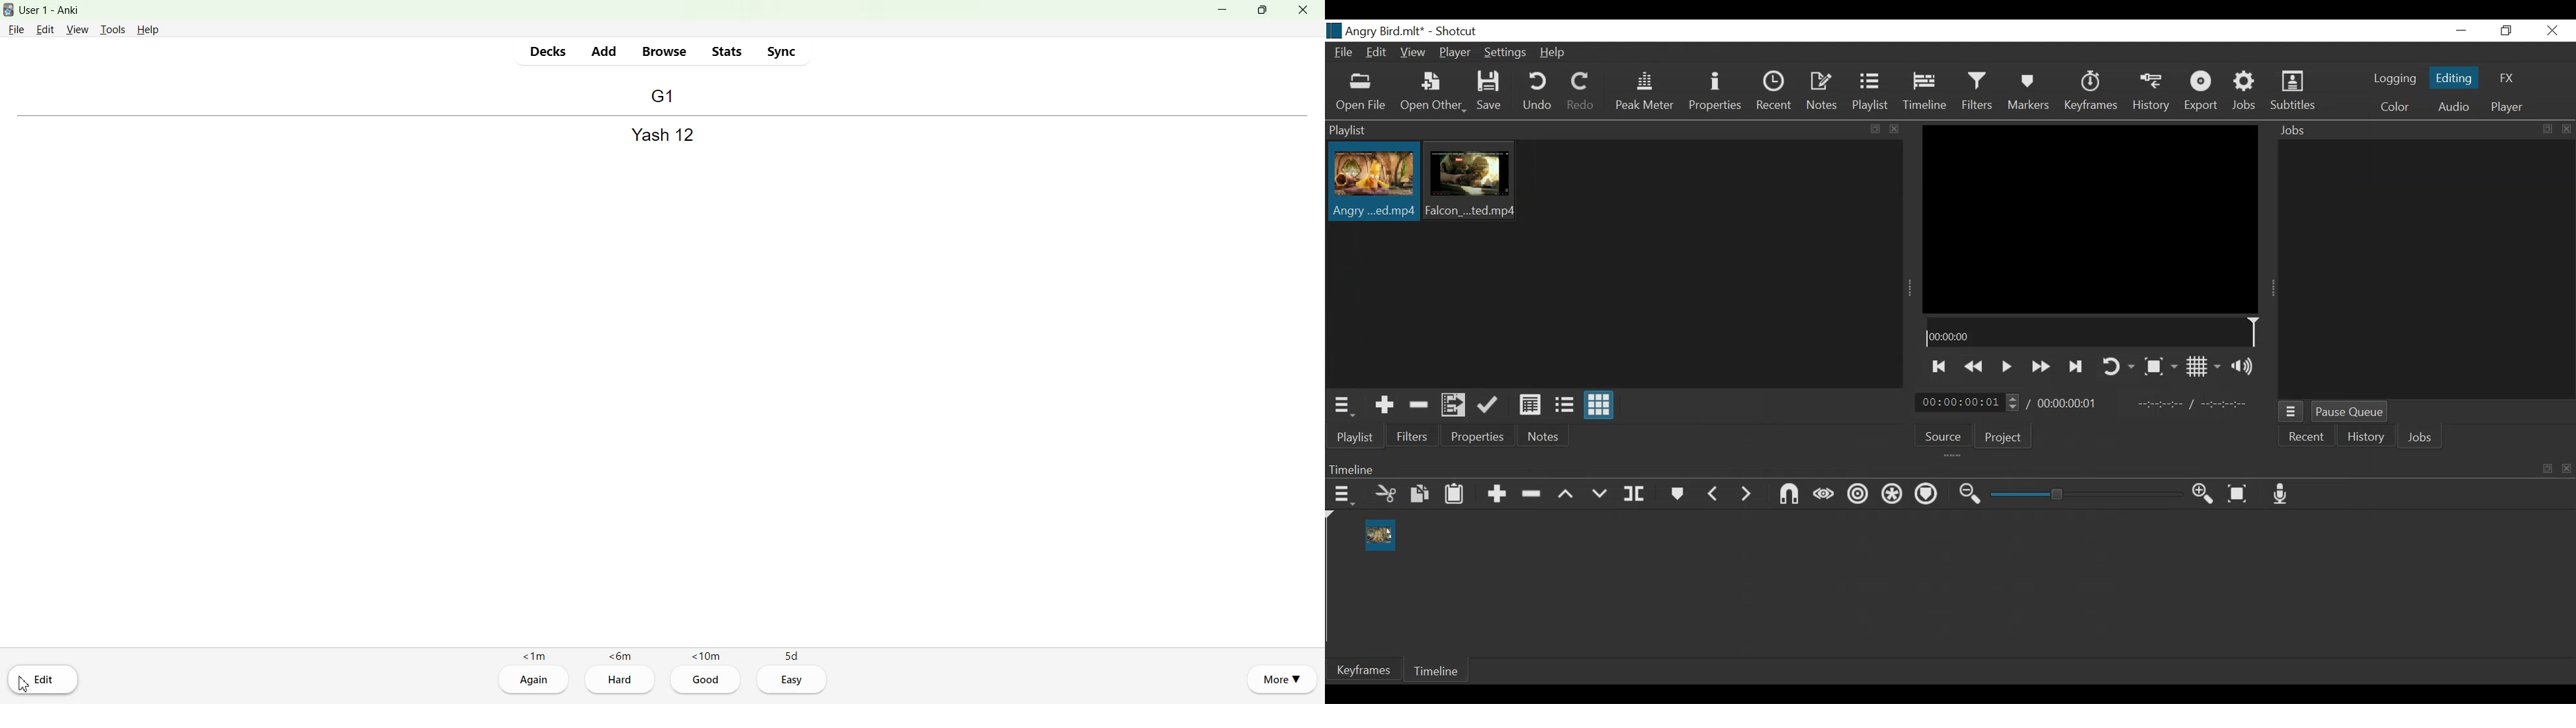 The height and width of the screenshot is (728, 2576). I want to click on Settings, so click(1505, 53).